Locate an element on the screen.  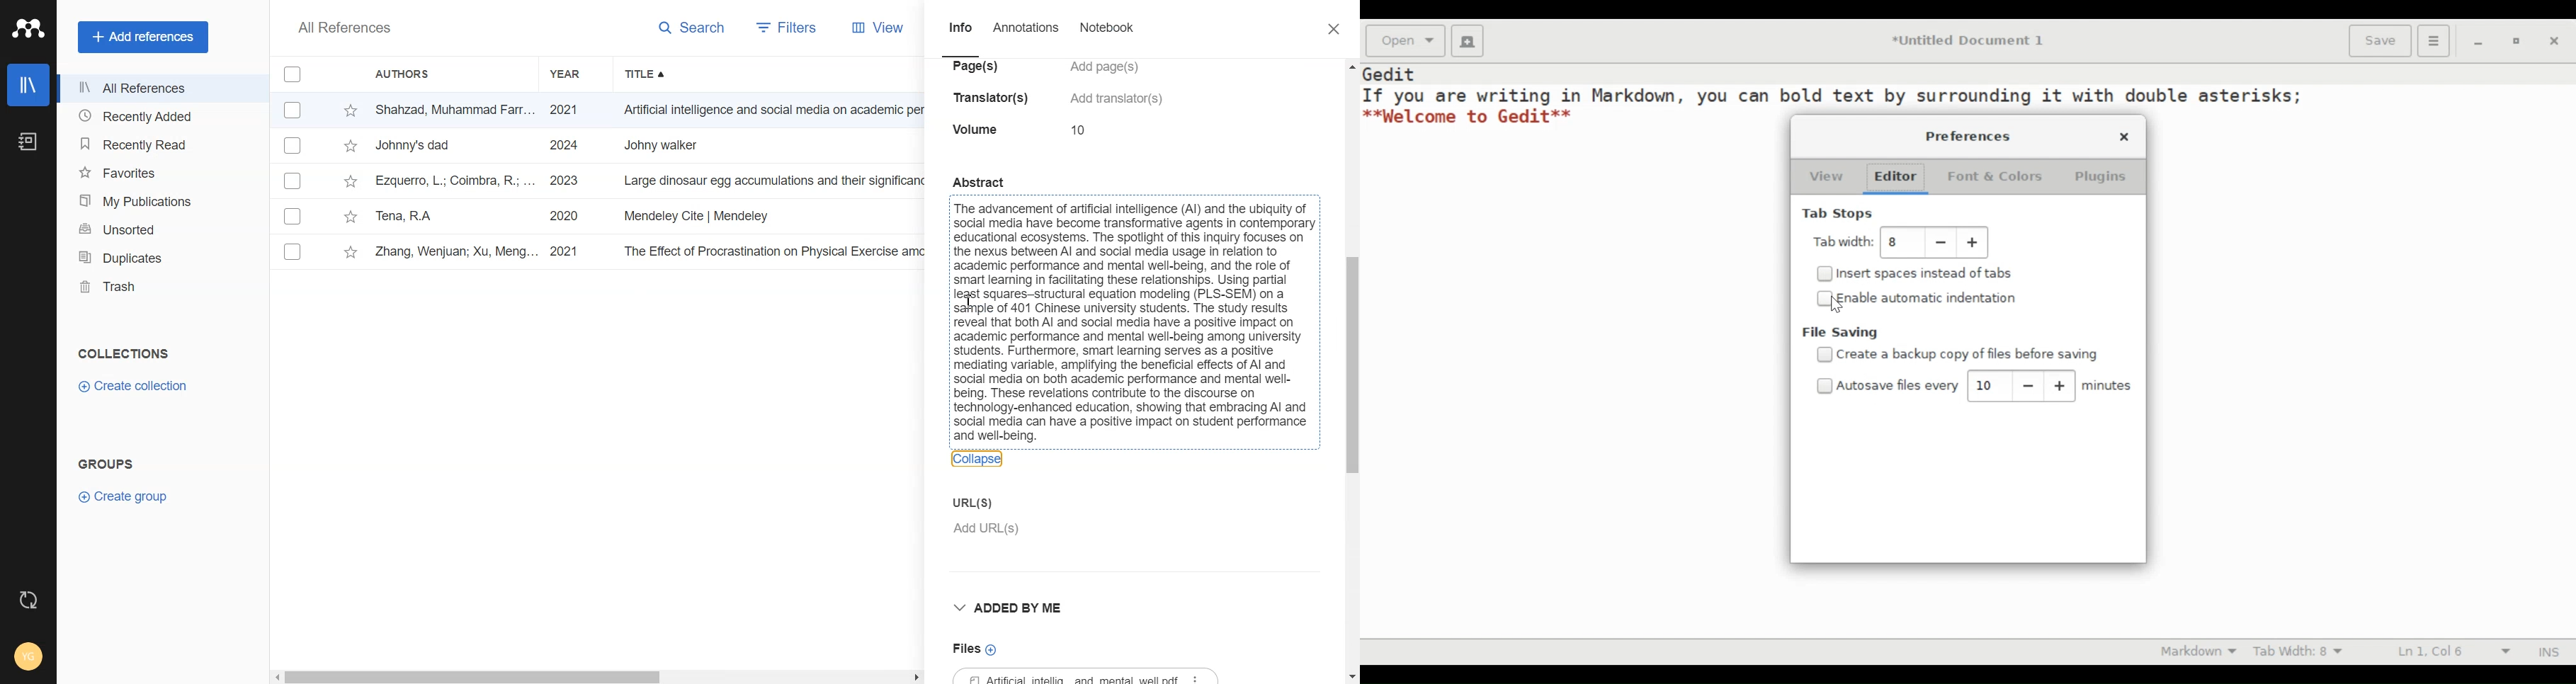
INS is located at coordinates (2552, 651).